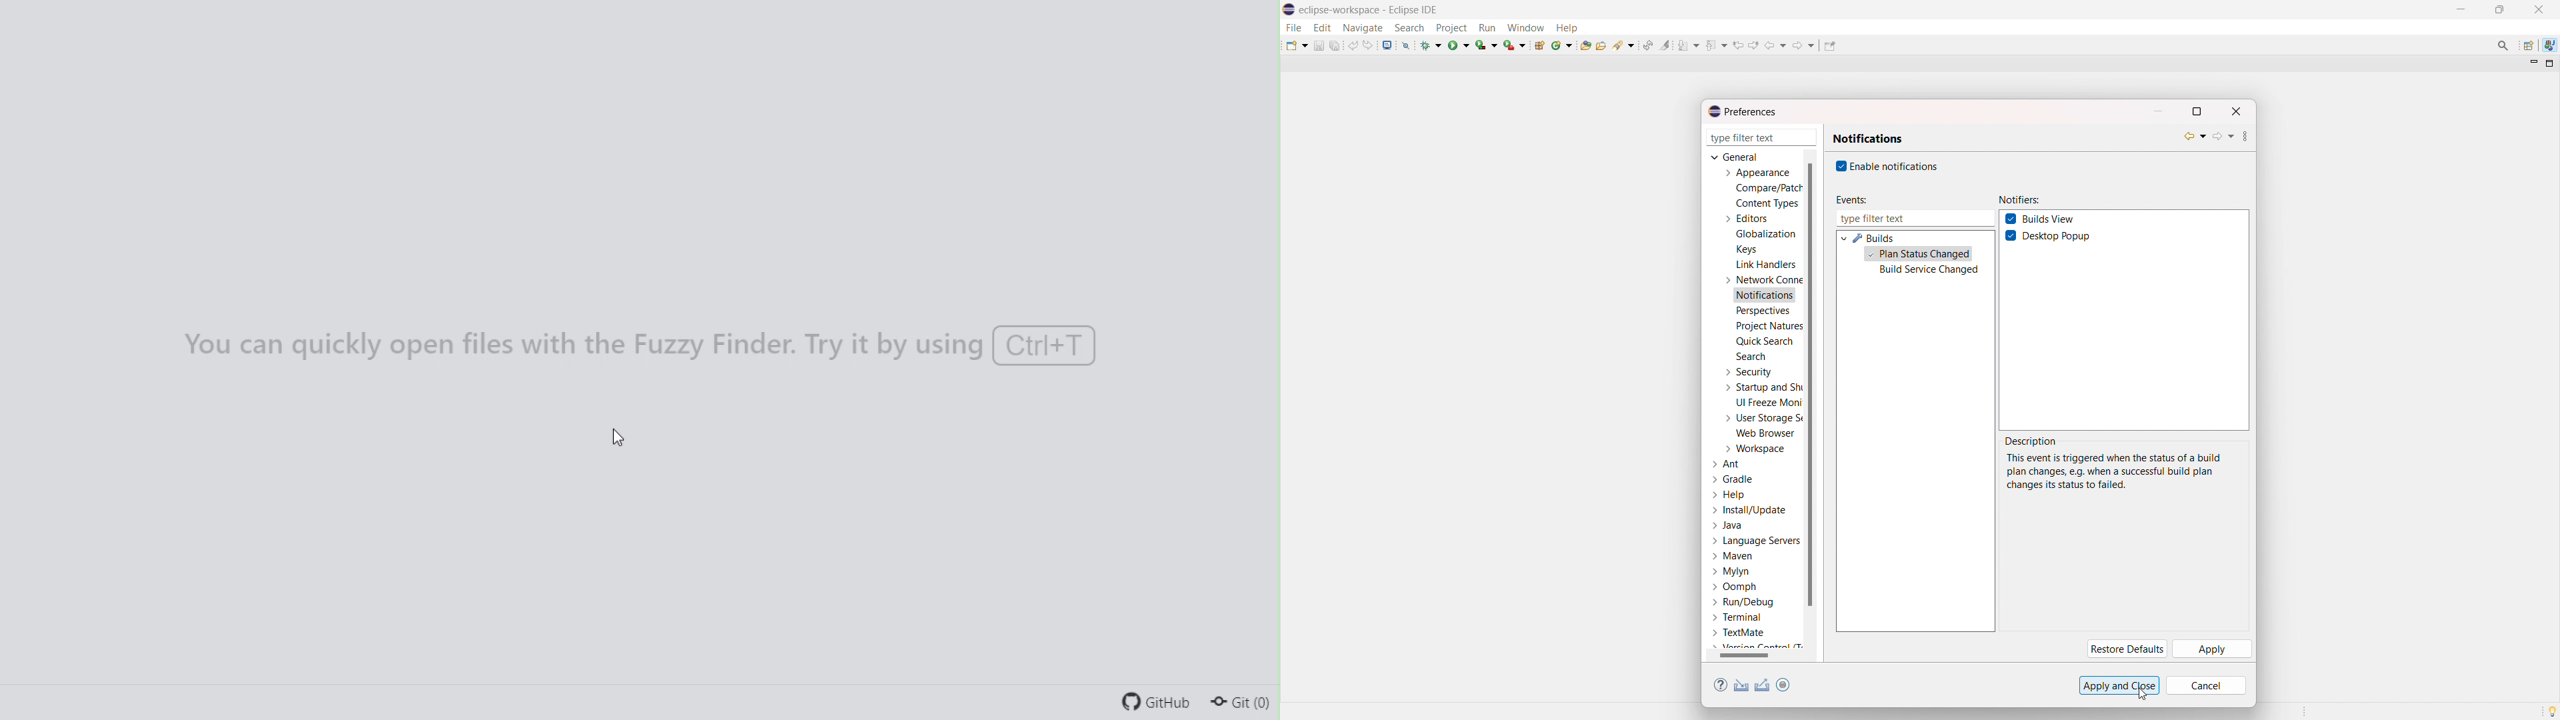 Image resolution: width=2576 pixels, height=728 pixels. Describe the element at coordinates (1769, 403) in the screenshot. I see `UI freeze monitoring` at that location.